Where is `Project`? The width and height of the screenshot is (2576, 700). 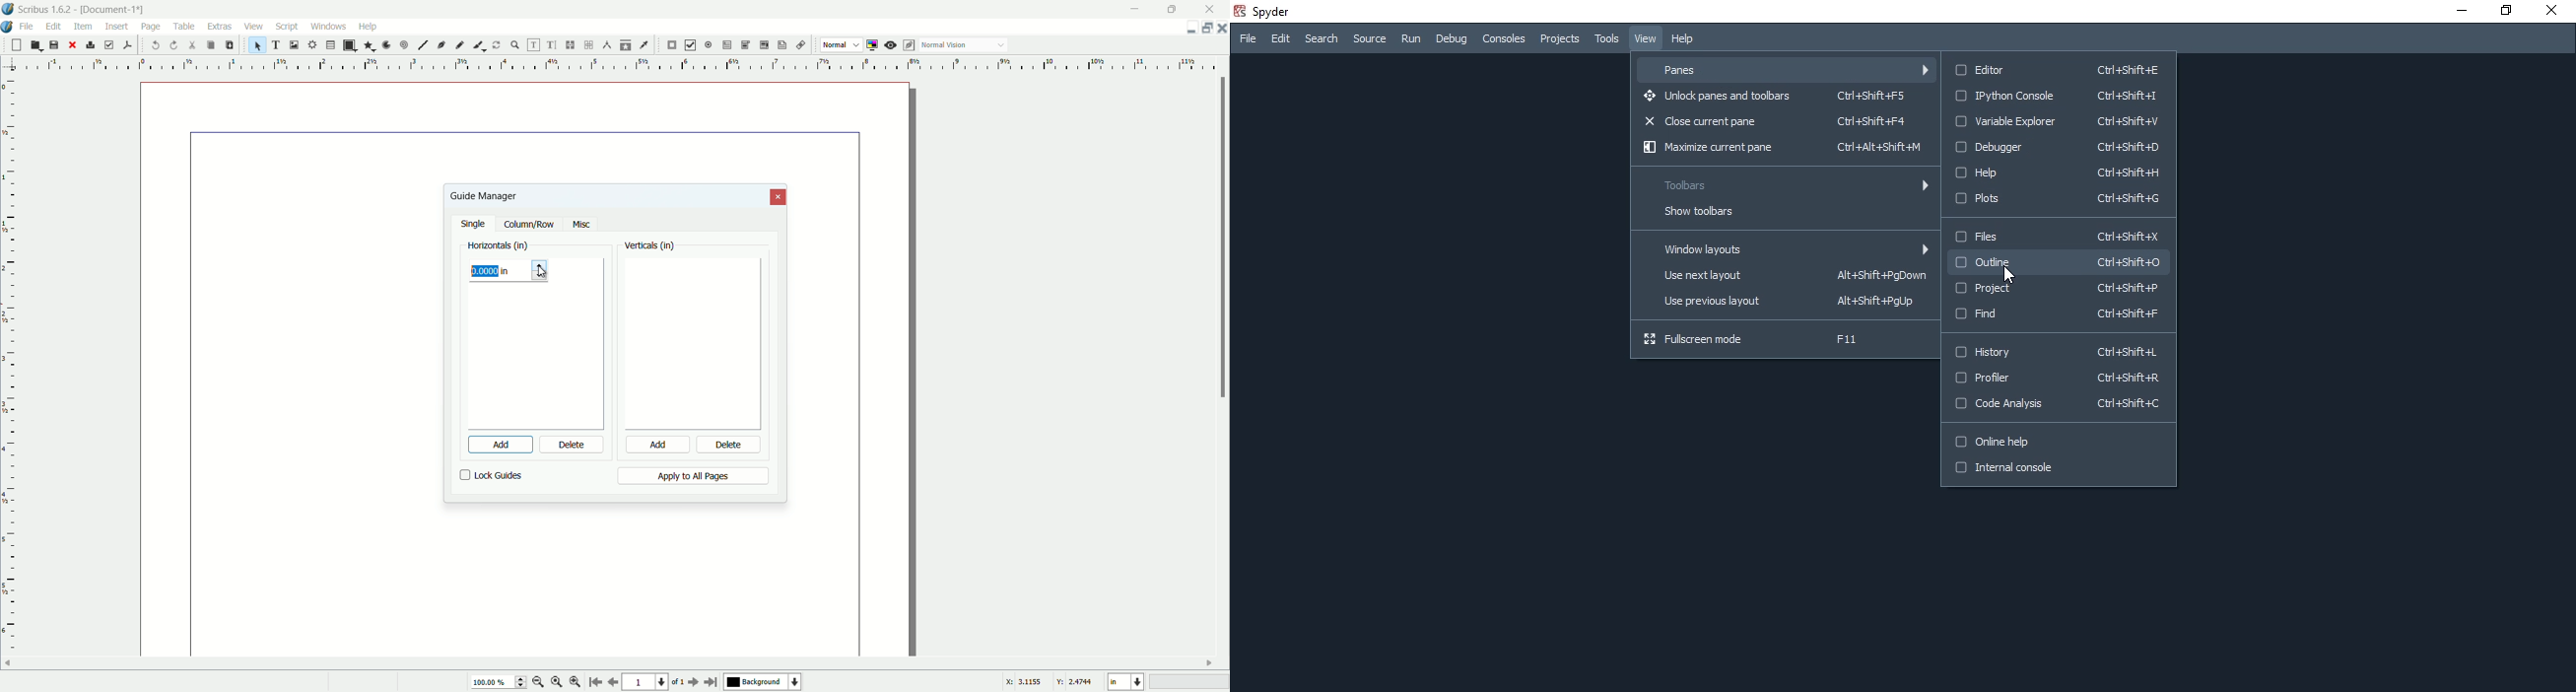 Project is located at coordinates (2058, 288).